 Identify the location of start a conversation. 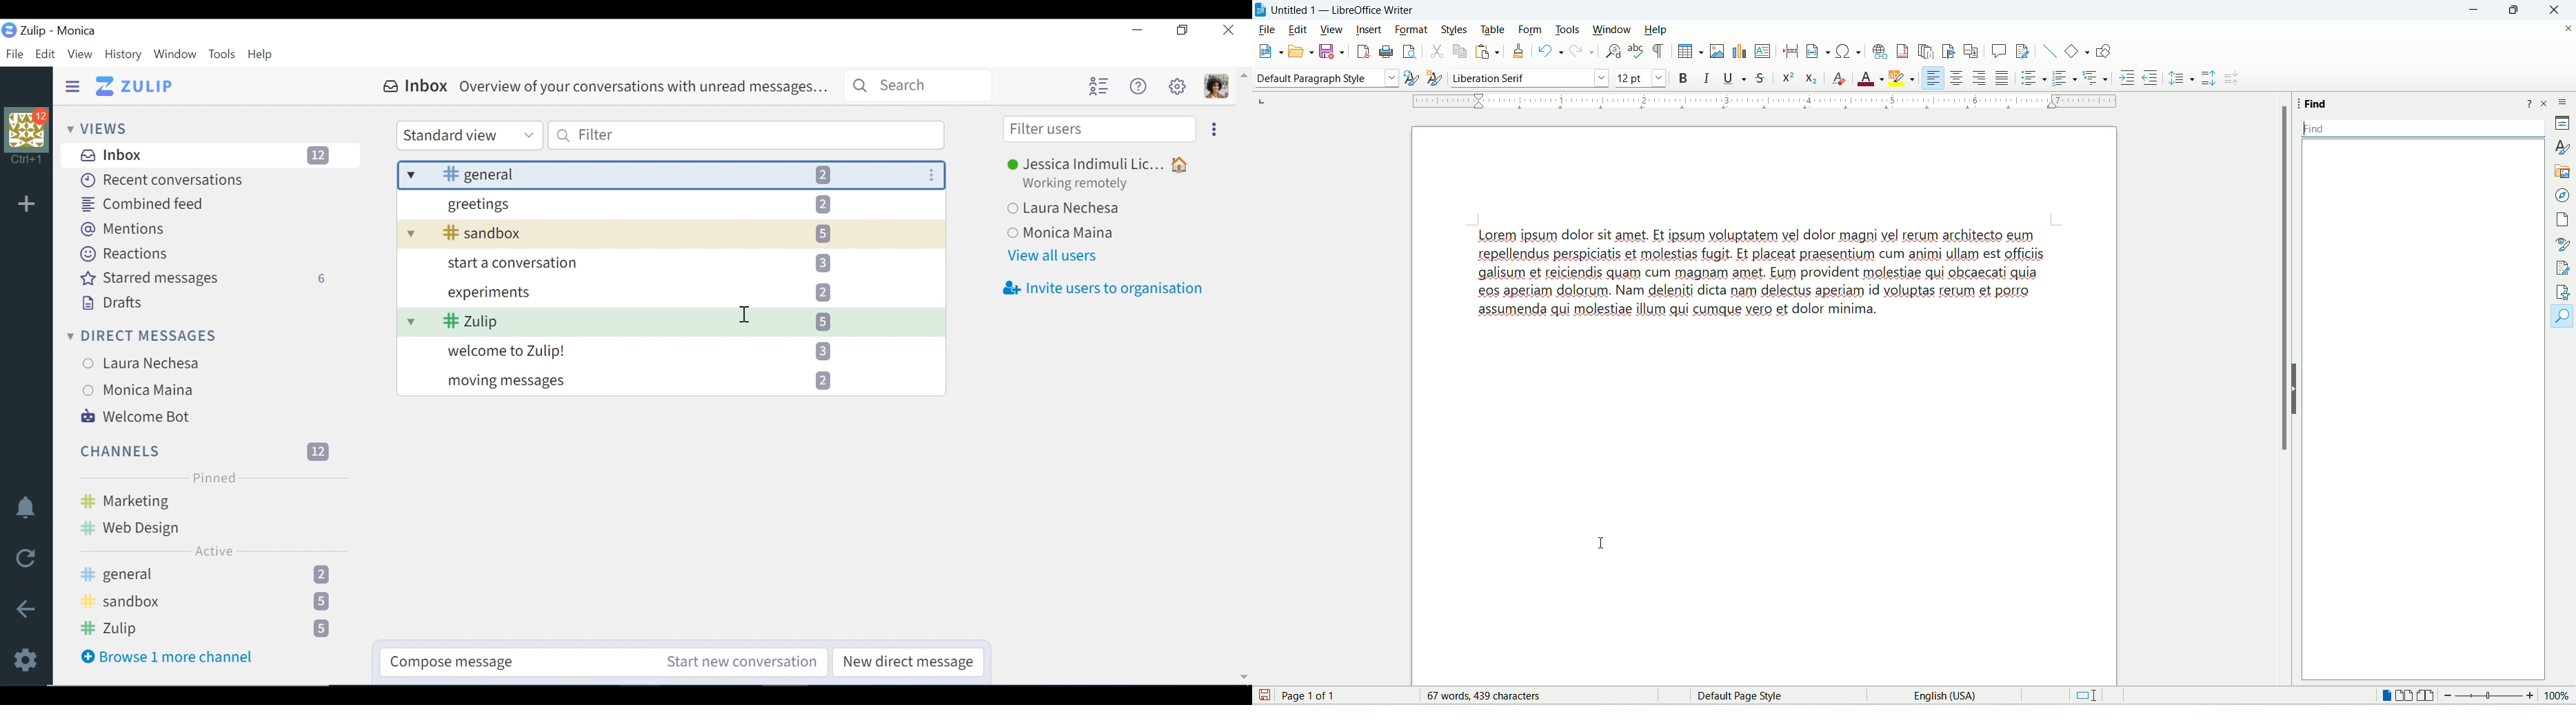
(654, 260).